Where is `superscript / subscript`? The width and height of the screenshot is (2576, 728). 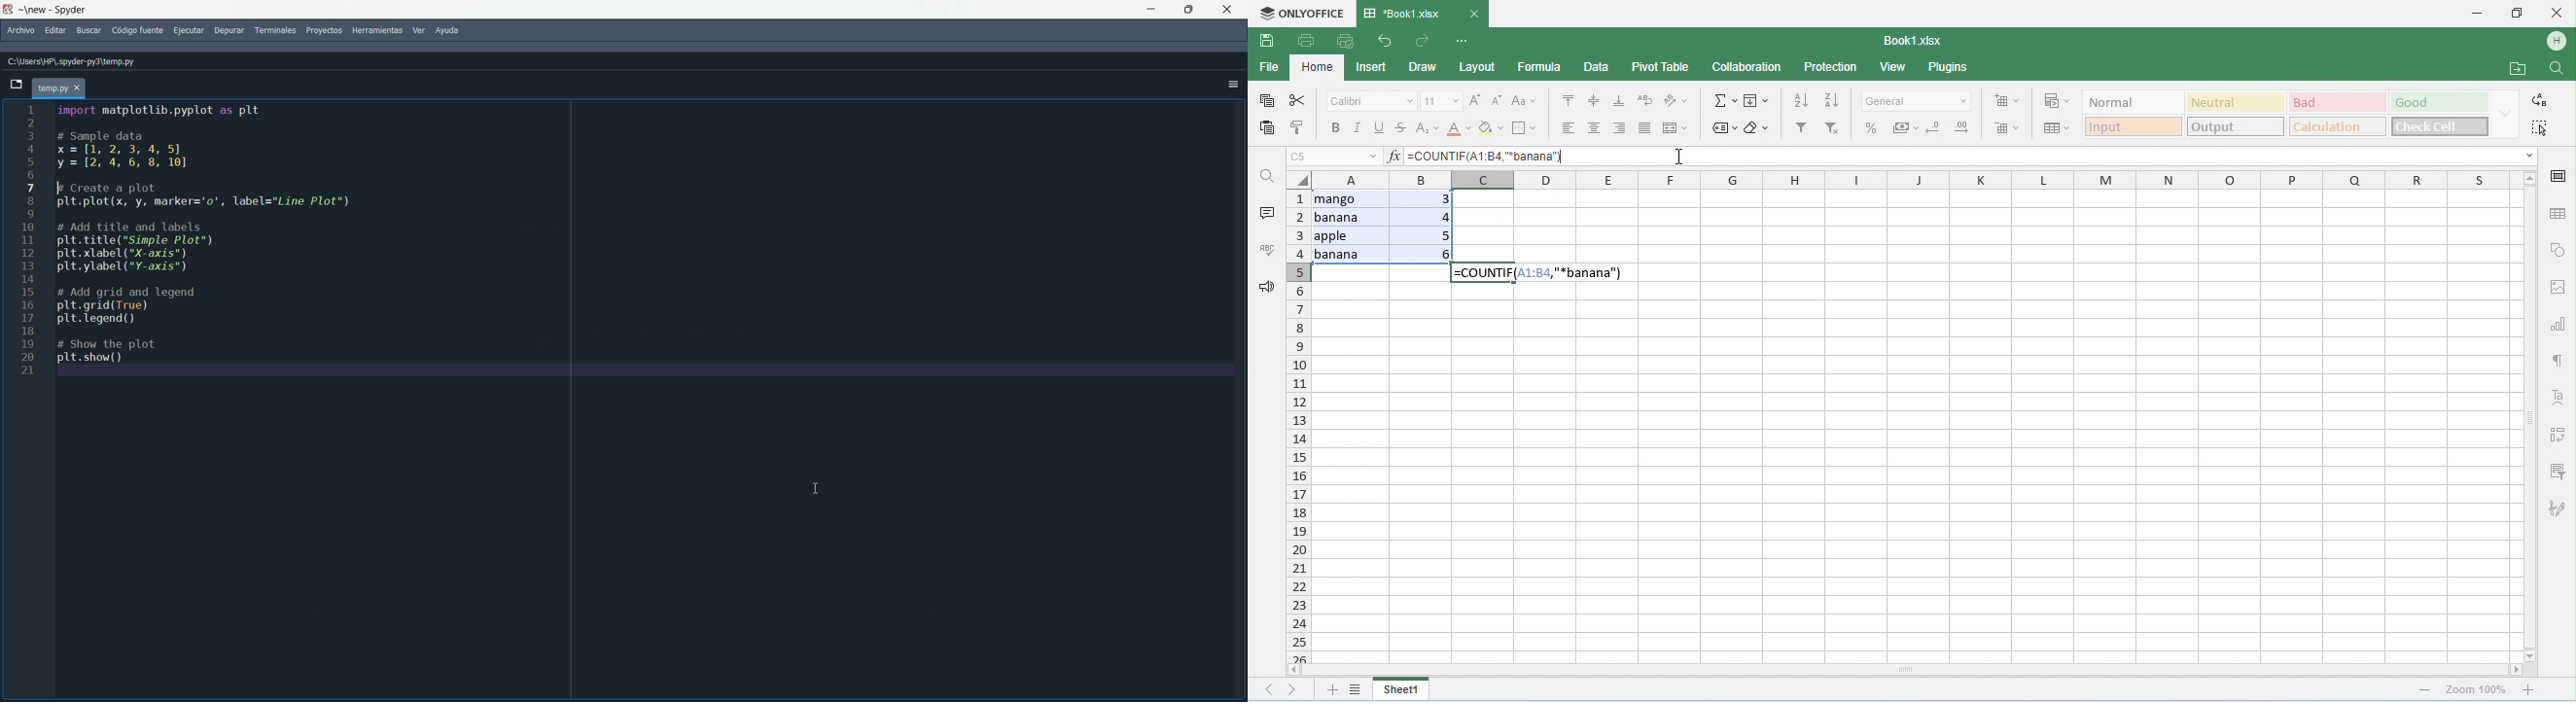 superscript / subscript is located at coordinates (1428, 130).